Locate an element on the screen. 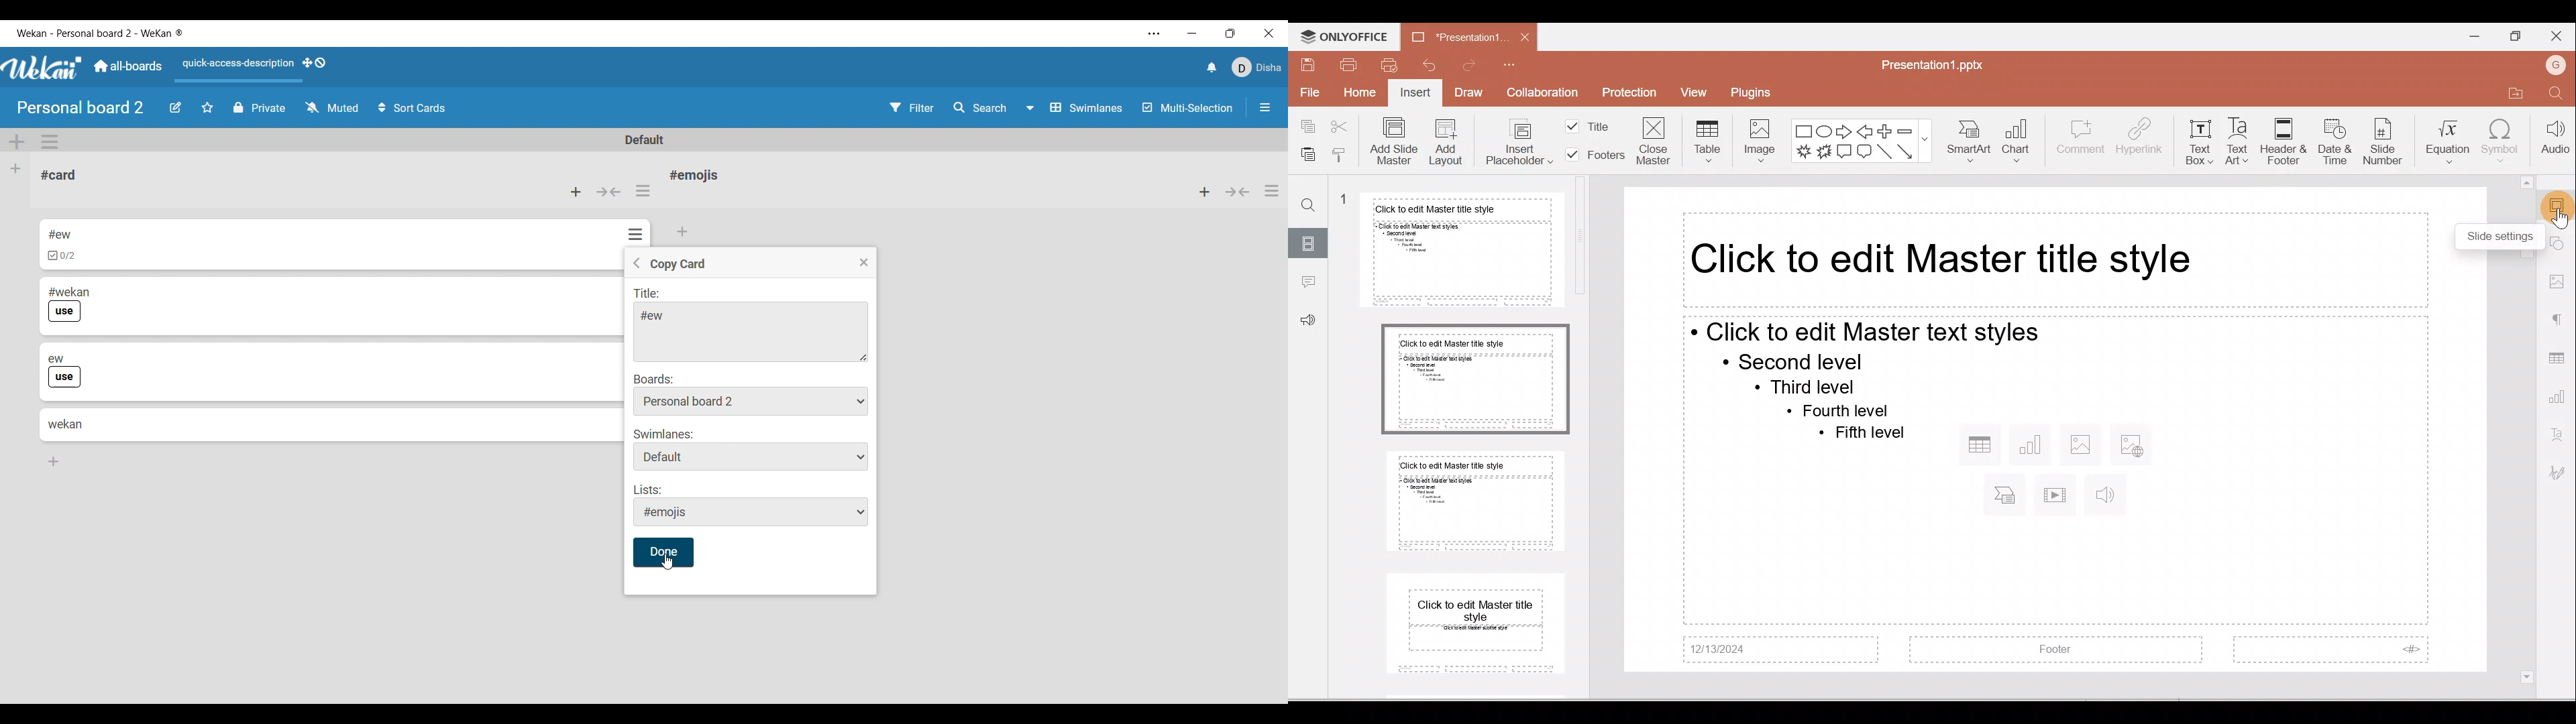 The width and height of the screenshot is (2576, 728). Line is located at coordinates (1884, 152).